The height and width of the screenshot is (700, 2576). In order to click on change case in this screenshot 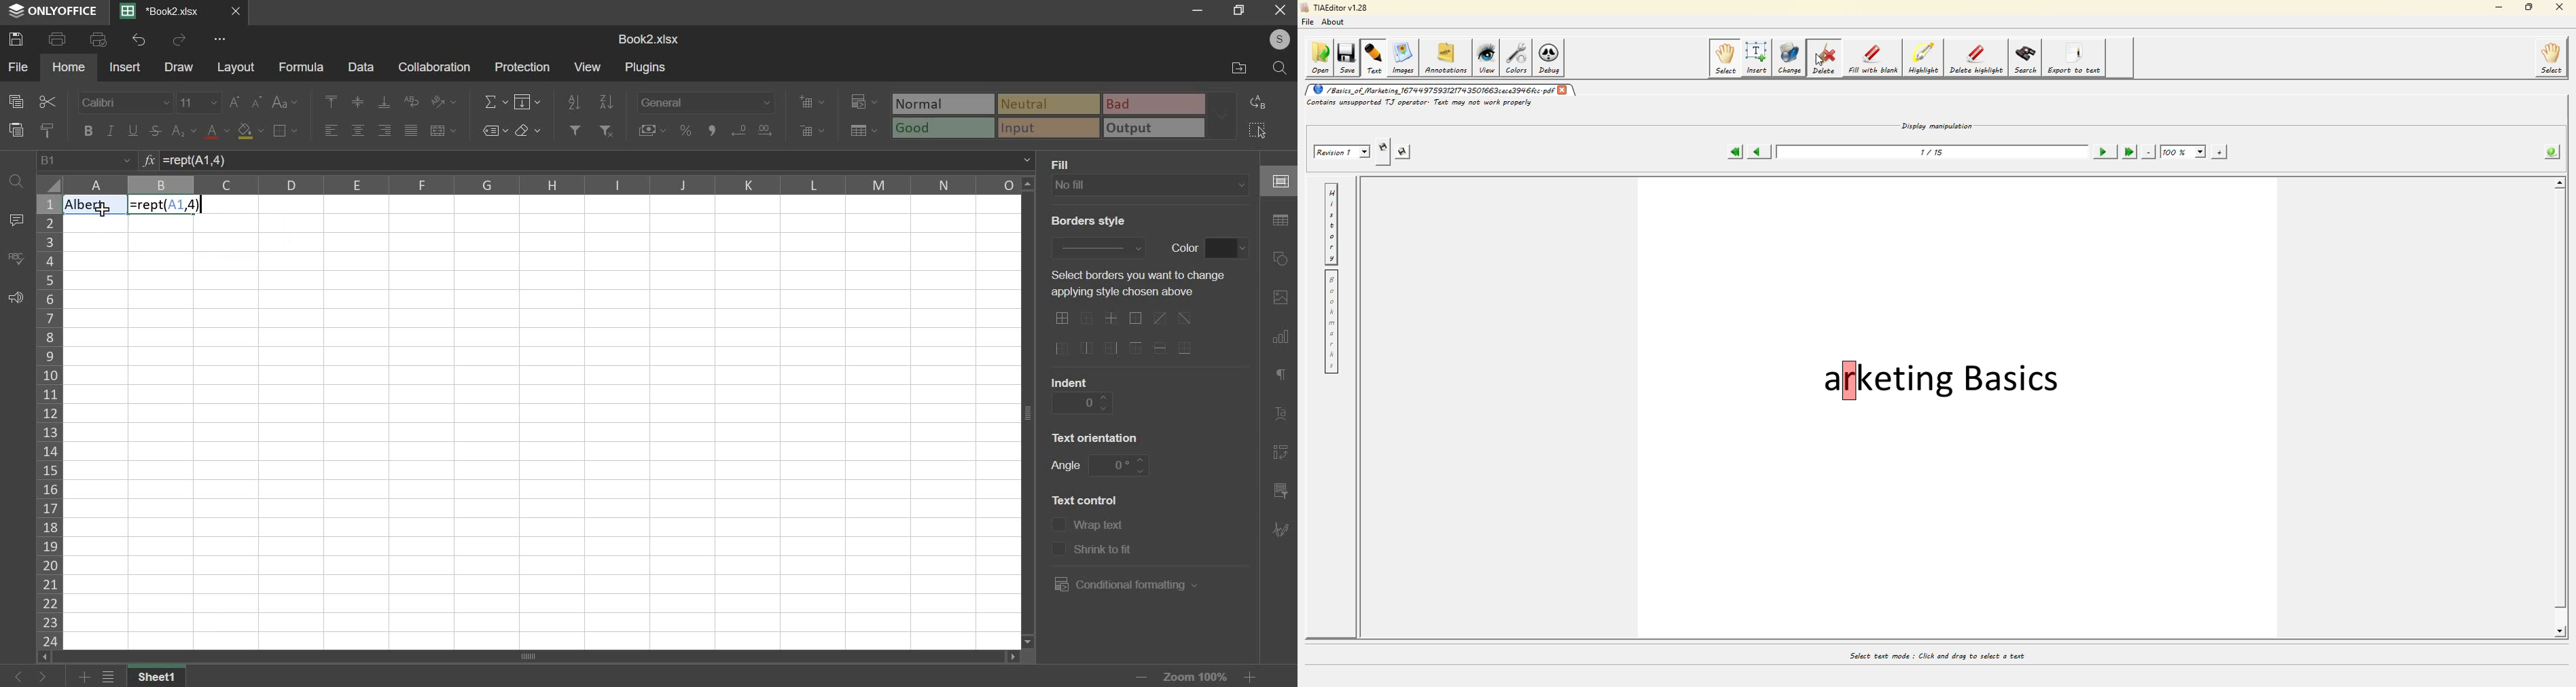, I will do `click(285, 103)`.